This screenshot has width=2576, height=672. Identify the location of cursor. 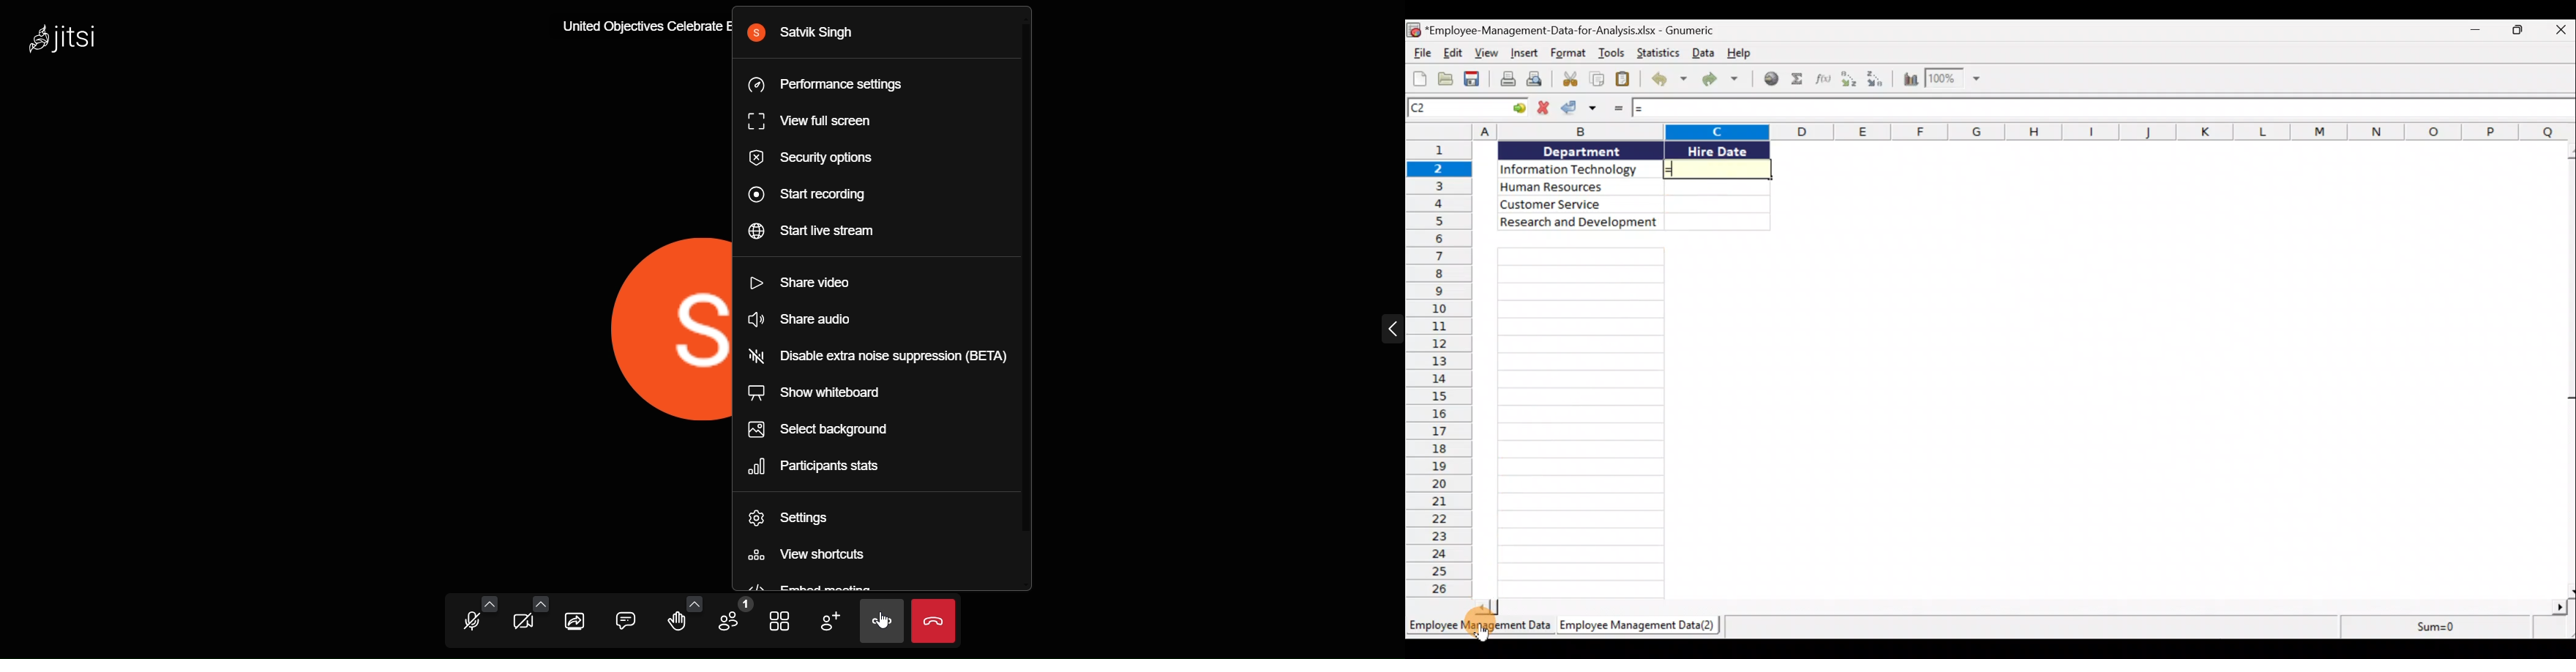
(1481, 633).